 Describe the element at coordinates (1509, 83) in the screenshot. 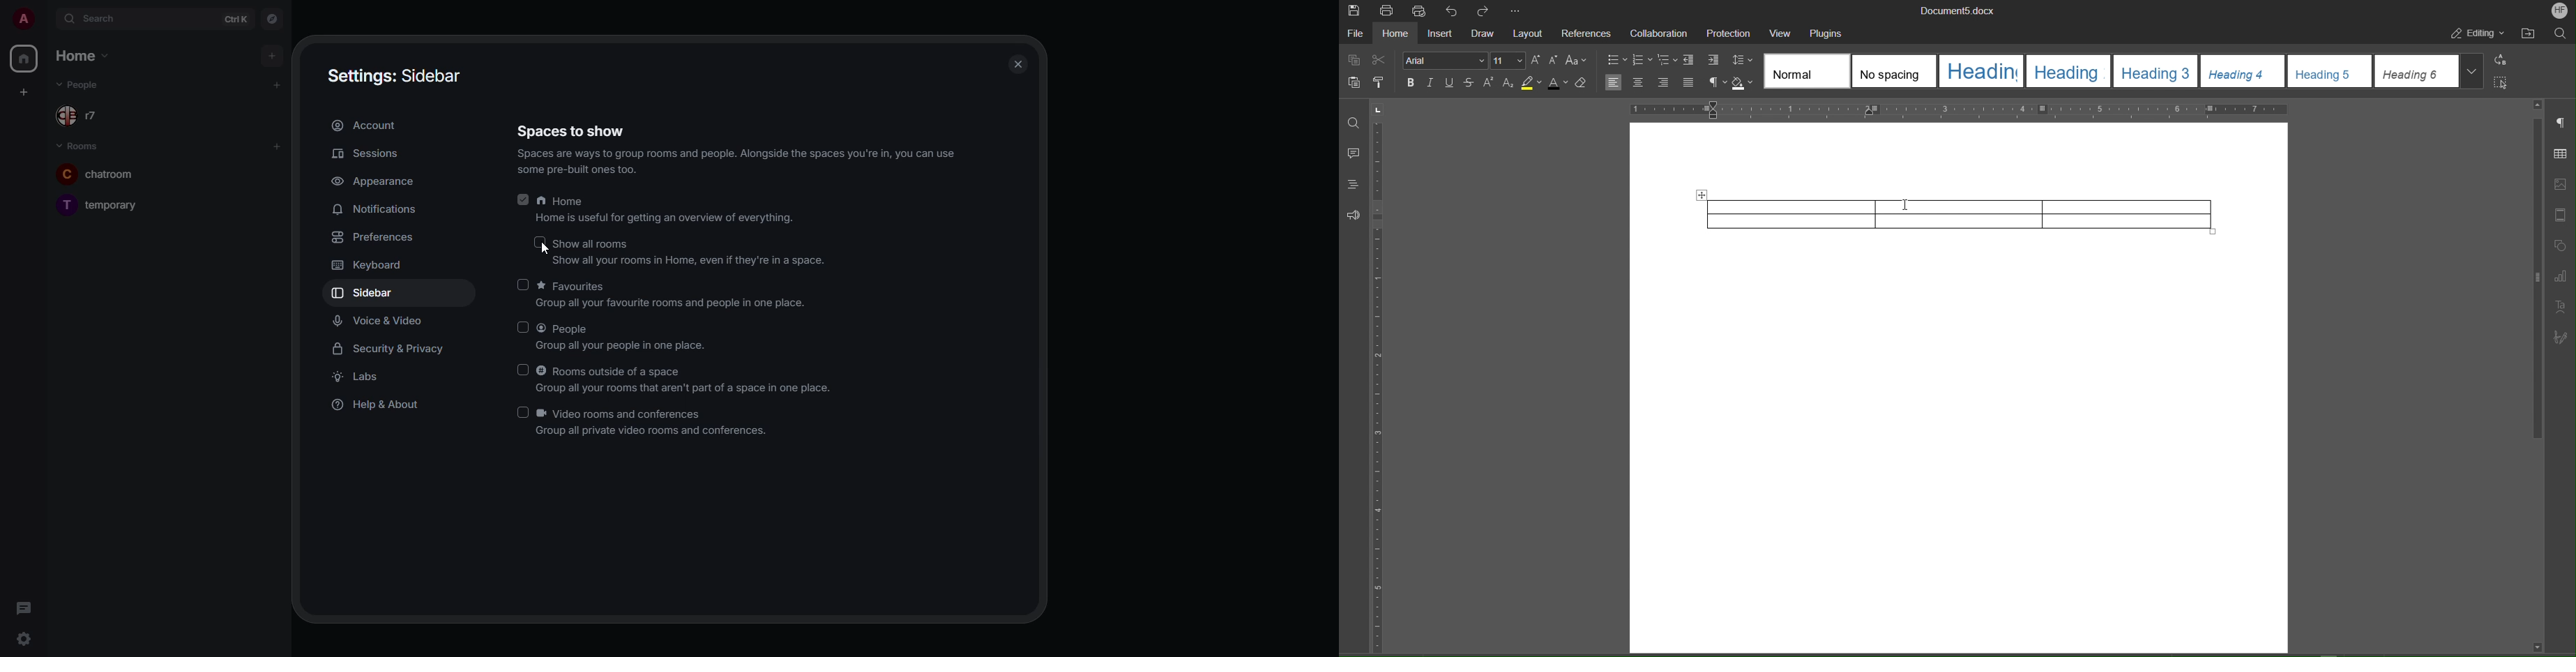

I see `Subscript` at that location.